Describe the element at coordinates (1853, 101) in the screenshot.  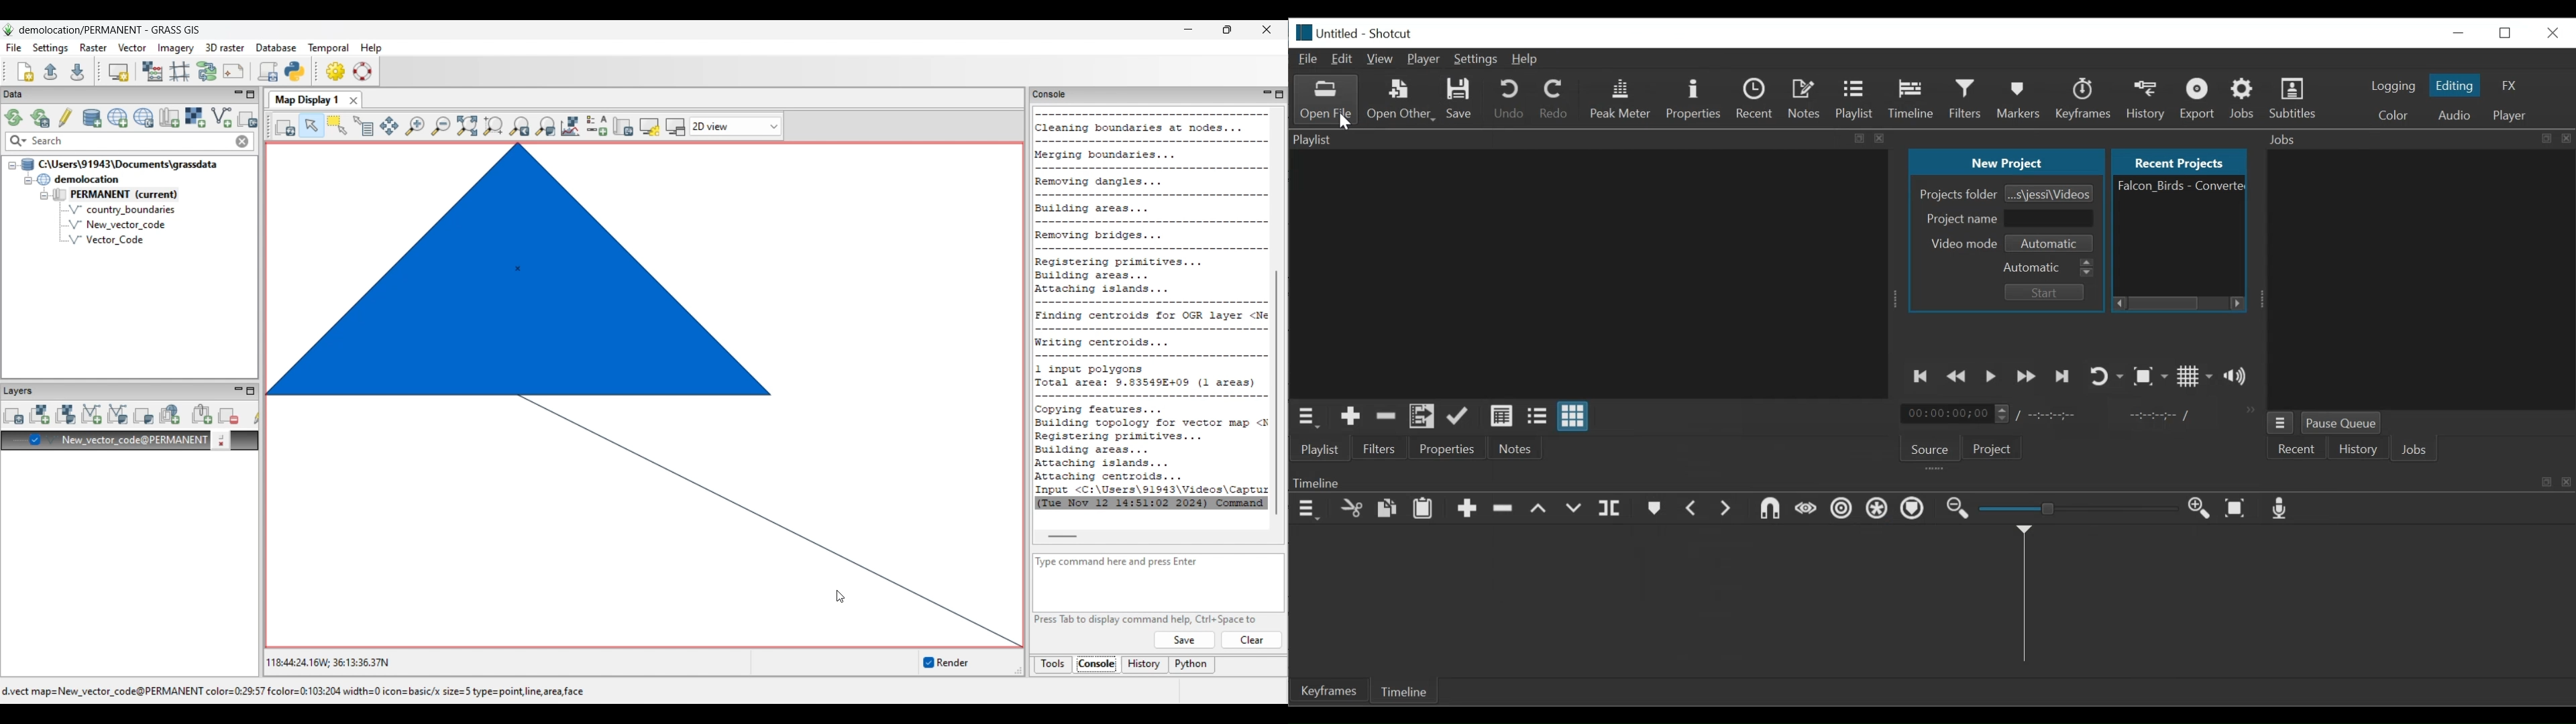
I see `Playlist` at that location.